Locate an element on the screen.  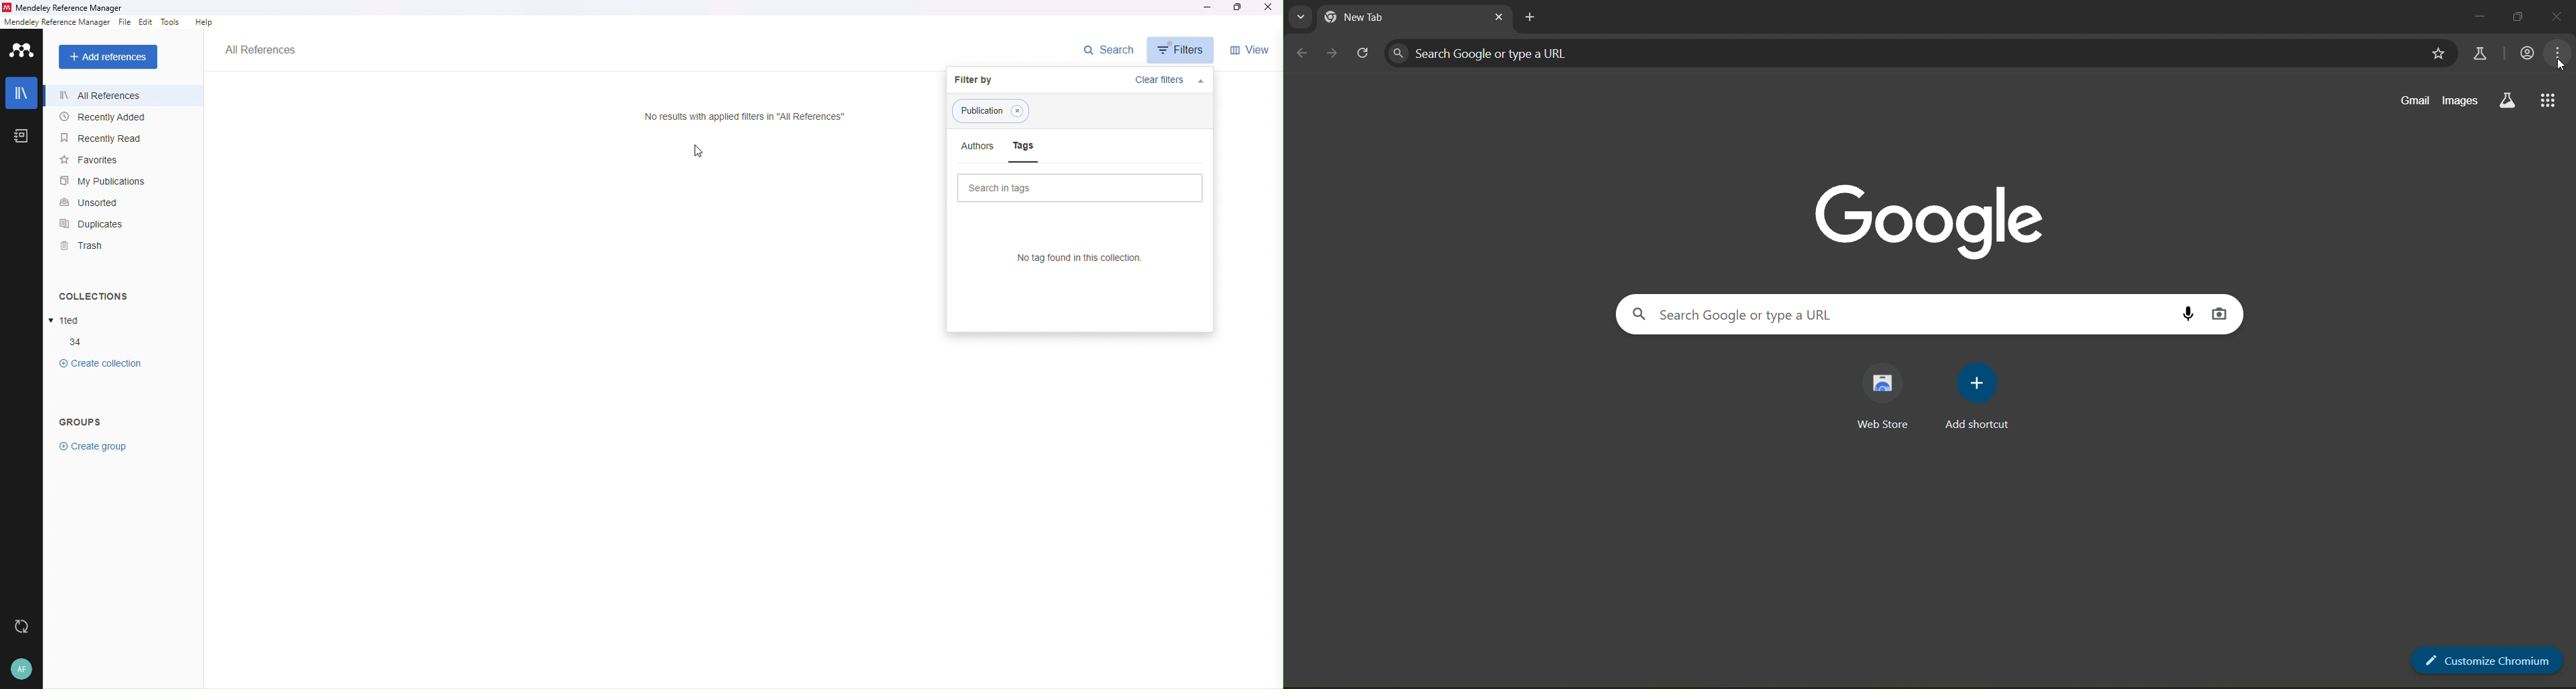
Favorites is located at coordinates (102, 161).